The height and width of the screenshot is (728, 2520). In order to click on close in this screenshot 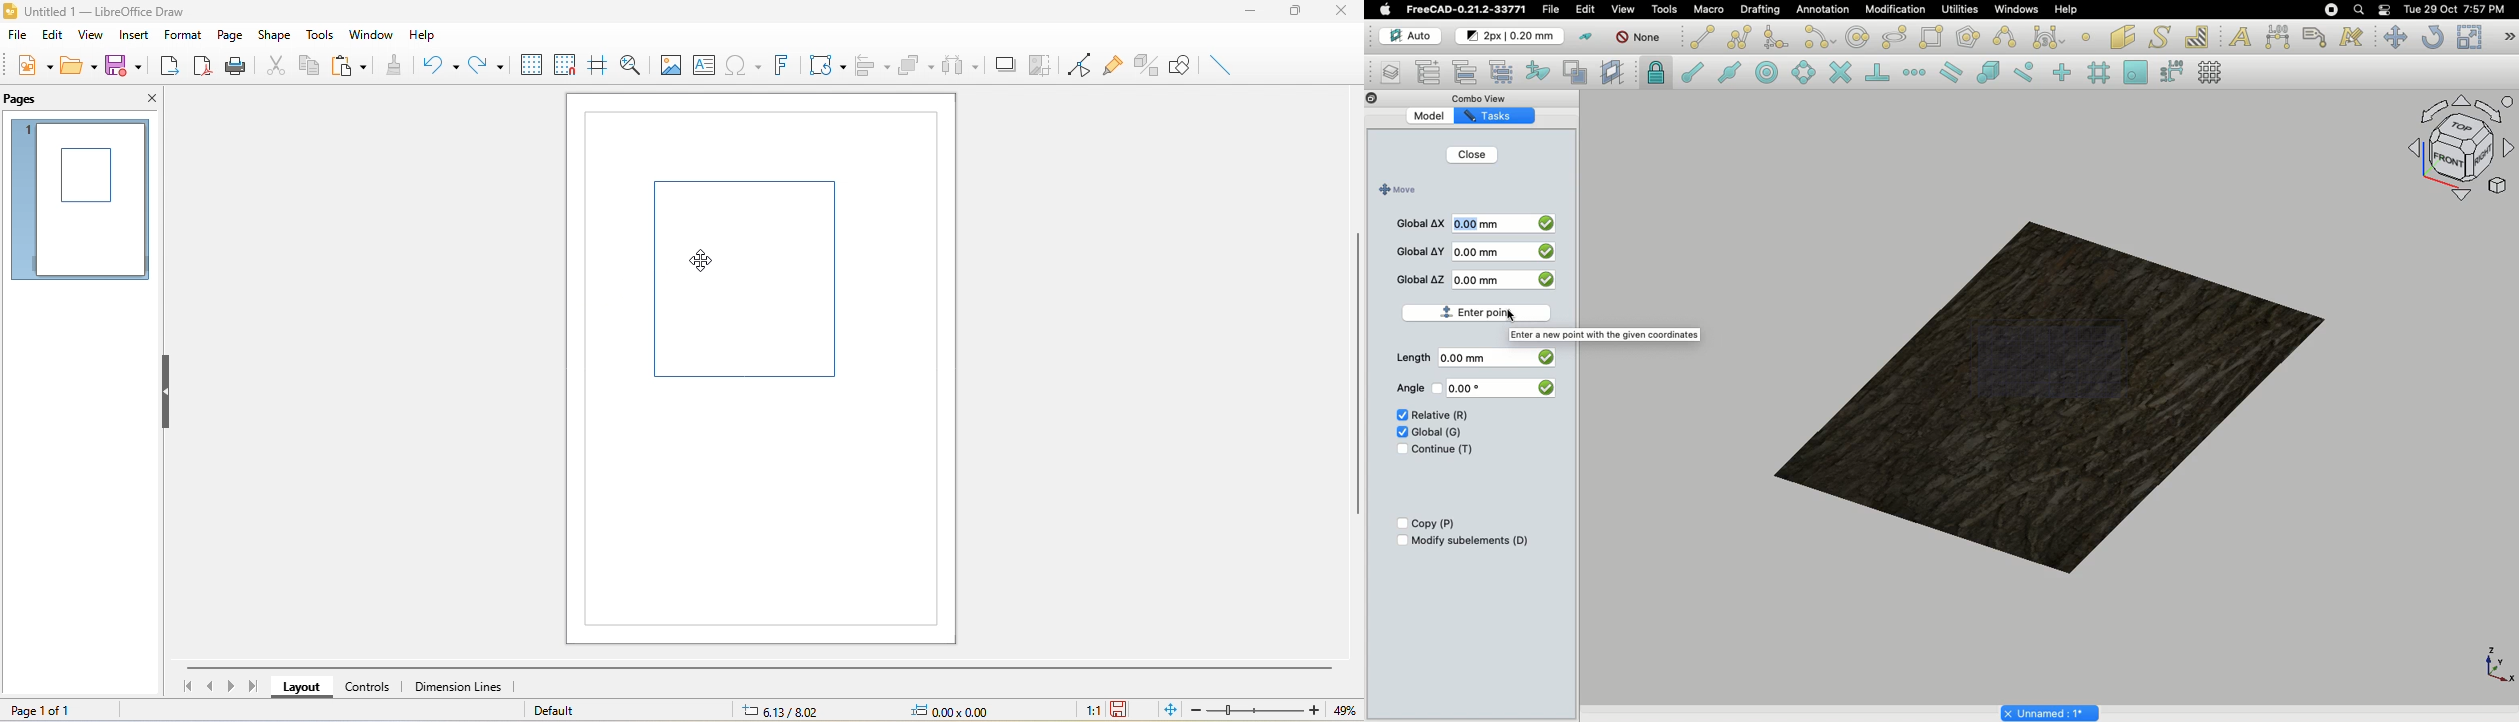, I will do `click(146, 100)`.